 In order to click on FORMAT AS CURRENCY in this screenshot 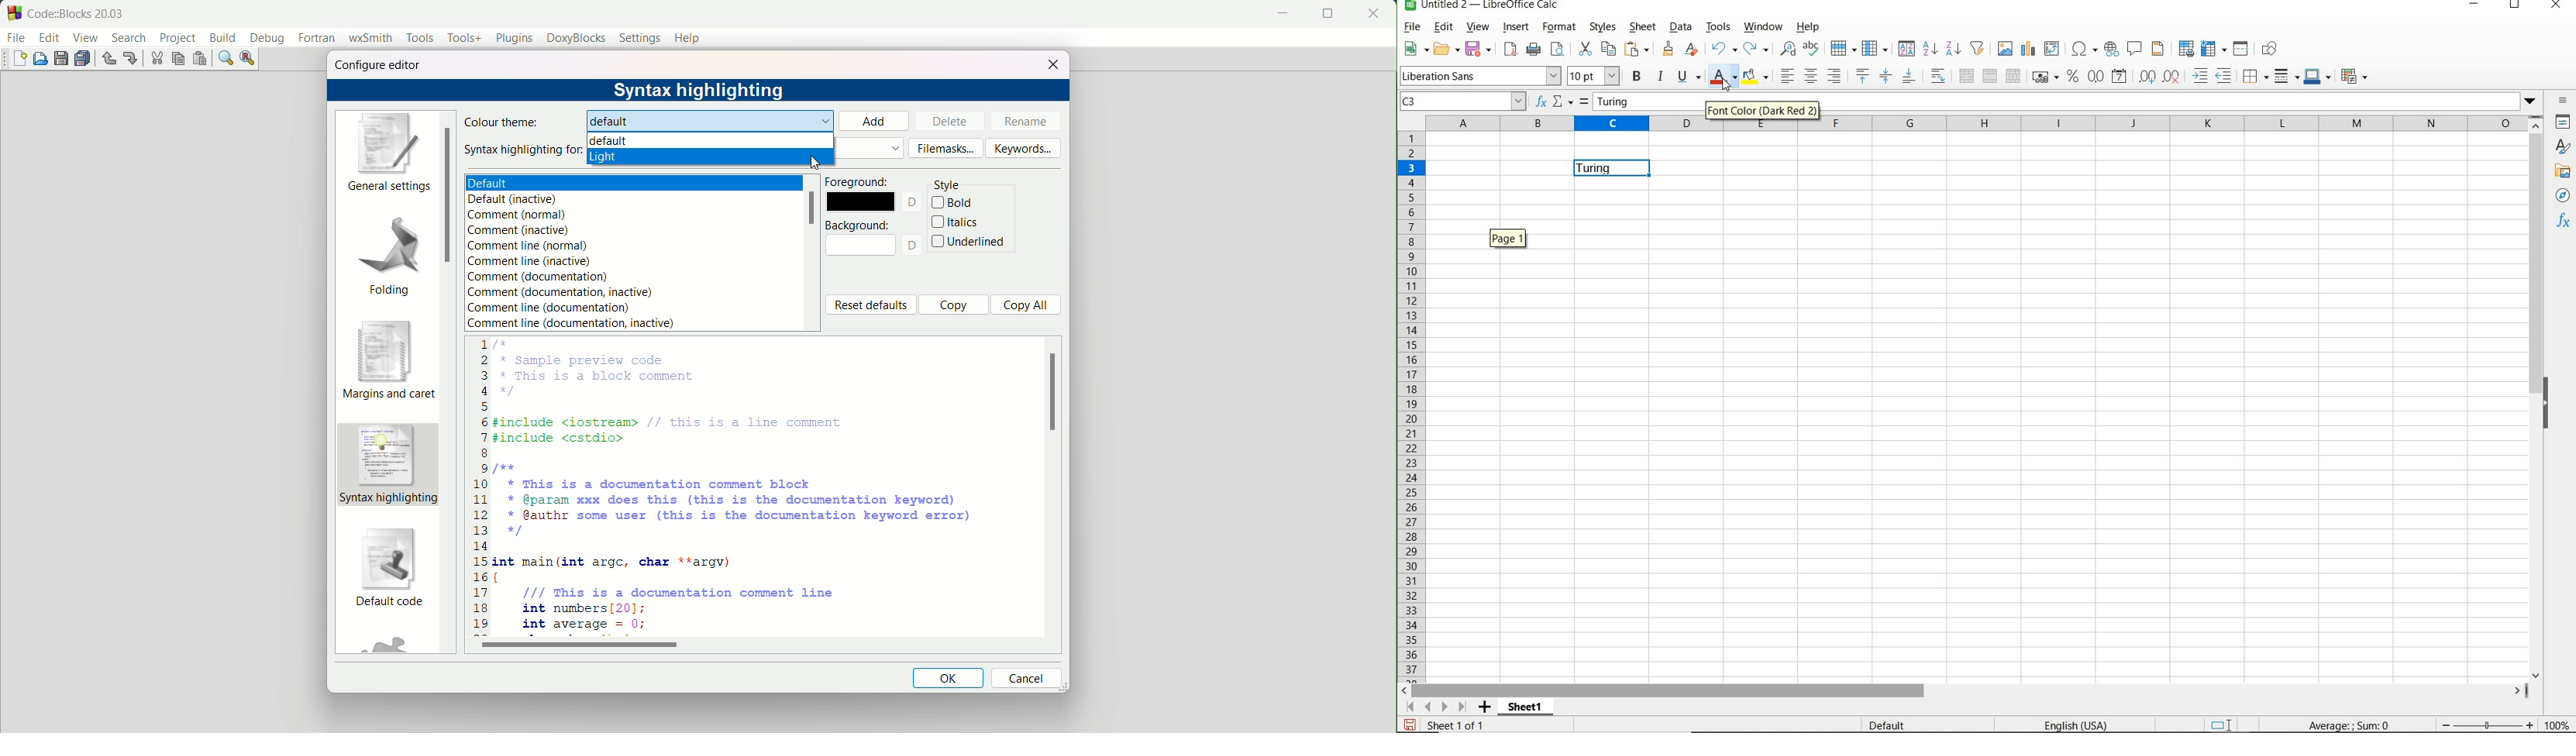, I will do `click(2044, 77)`.